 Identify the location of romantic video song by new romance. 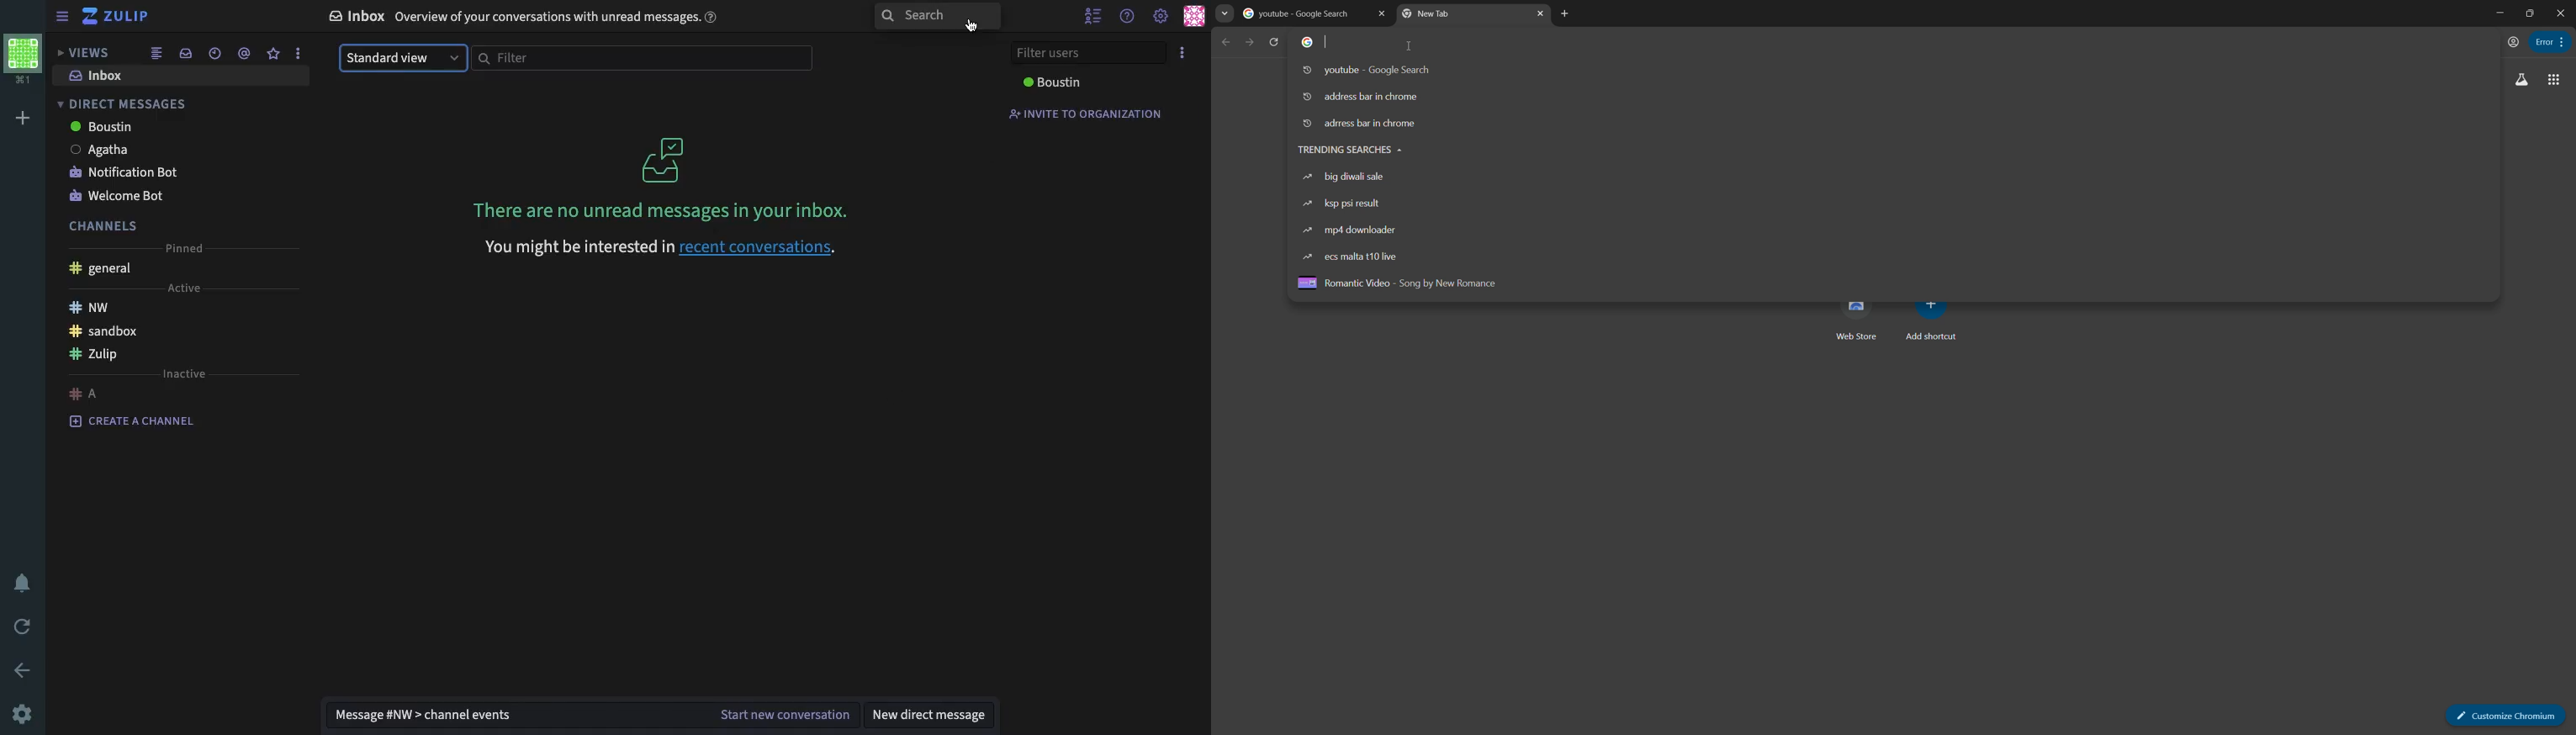
(1398, 284).